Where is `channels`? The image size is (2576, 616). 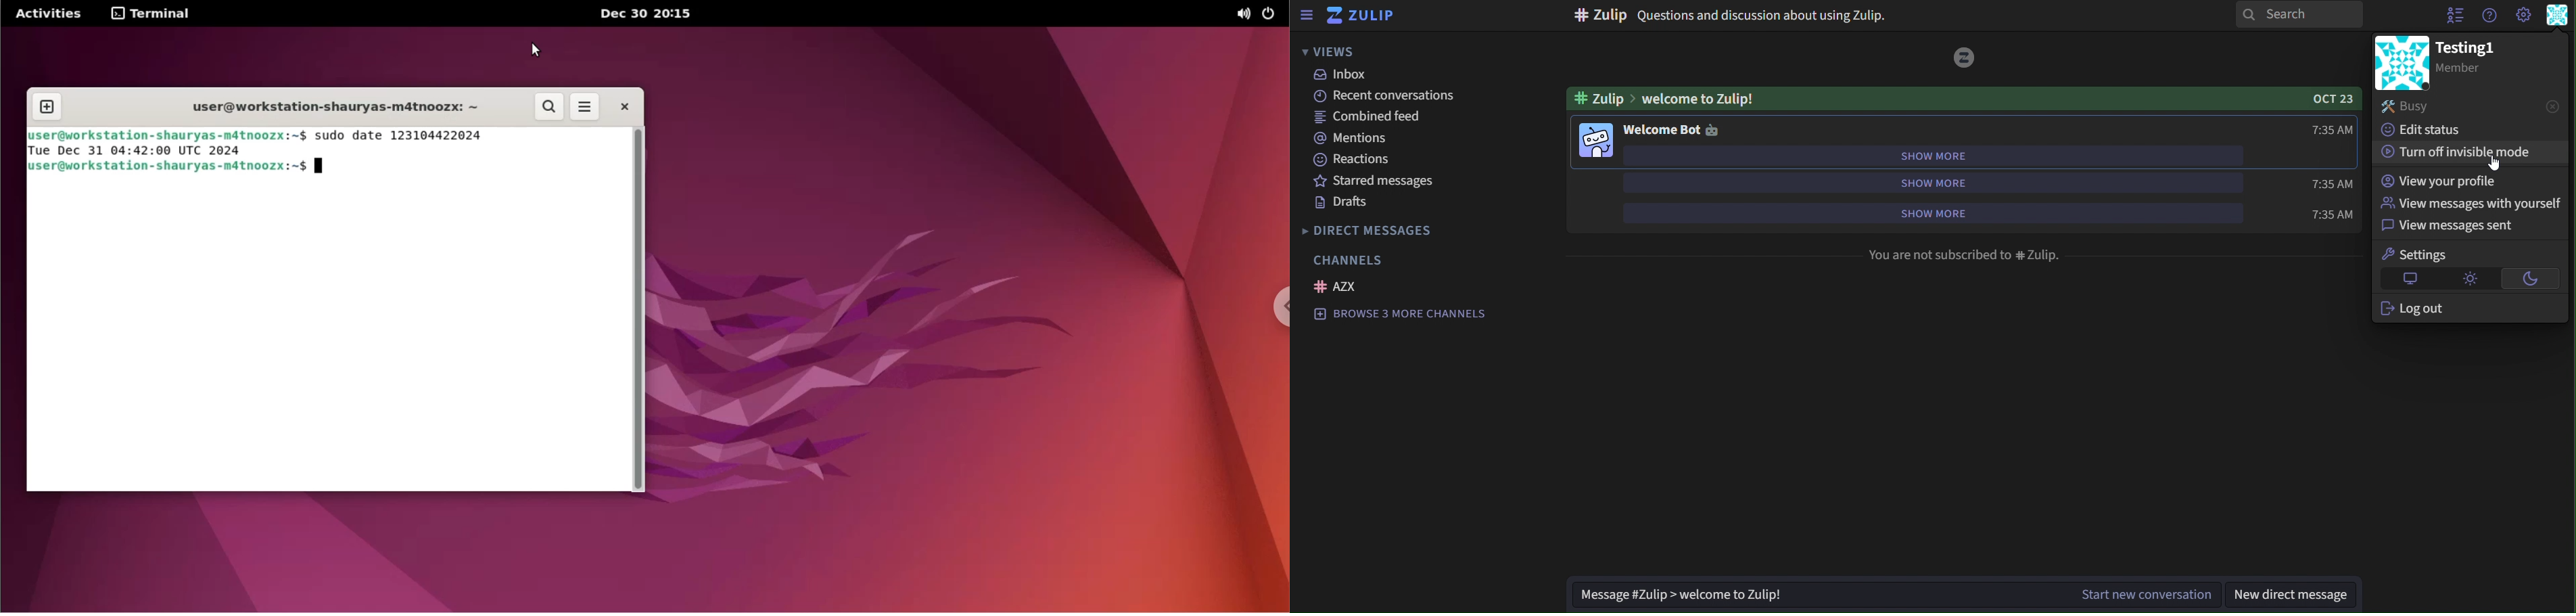 channels is located at coordinates (1351, 261).